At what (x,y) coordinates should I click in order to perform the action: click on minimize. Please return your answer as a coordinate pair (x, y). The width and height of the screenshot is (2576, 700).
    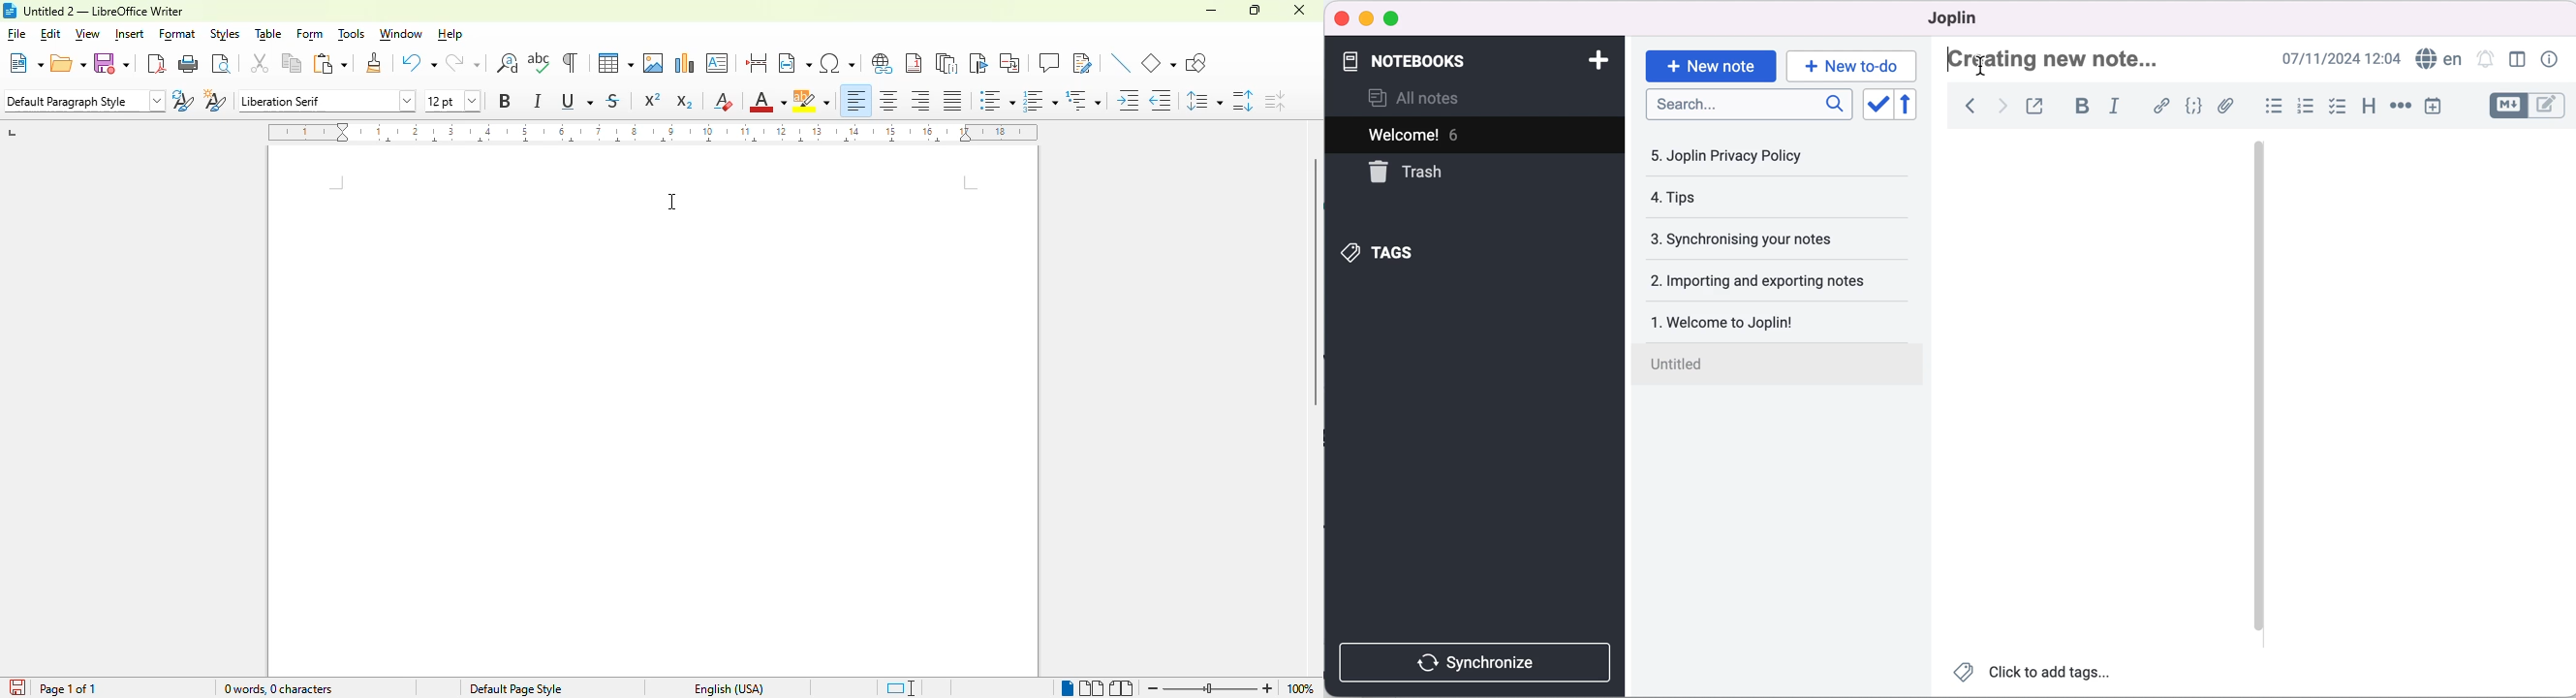
    Looking at the image, I should click on (1211, 10).